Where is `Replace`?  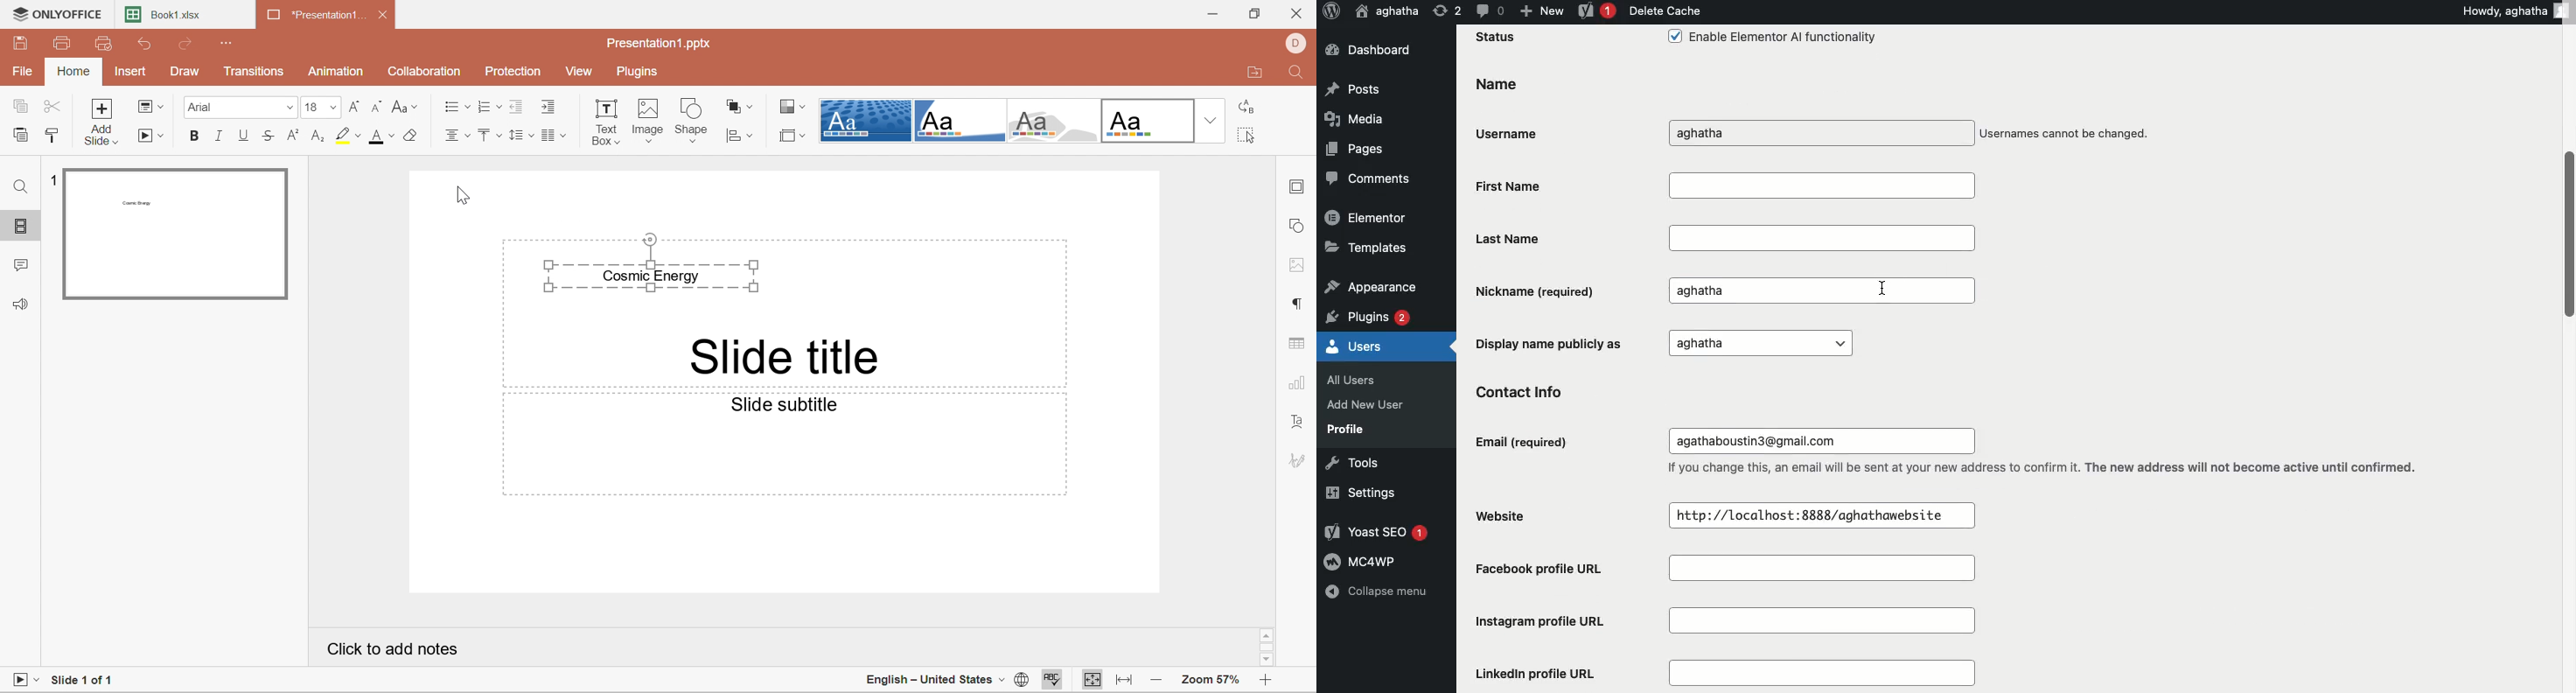 Replace is located at coordinates (1250, 106).